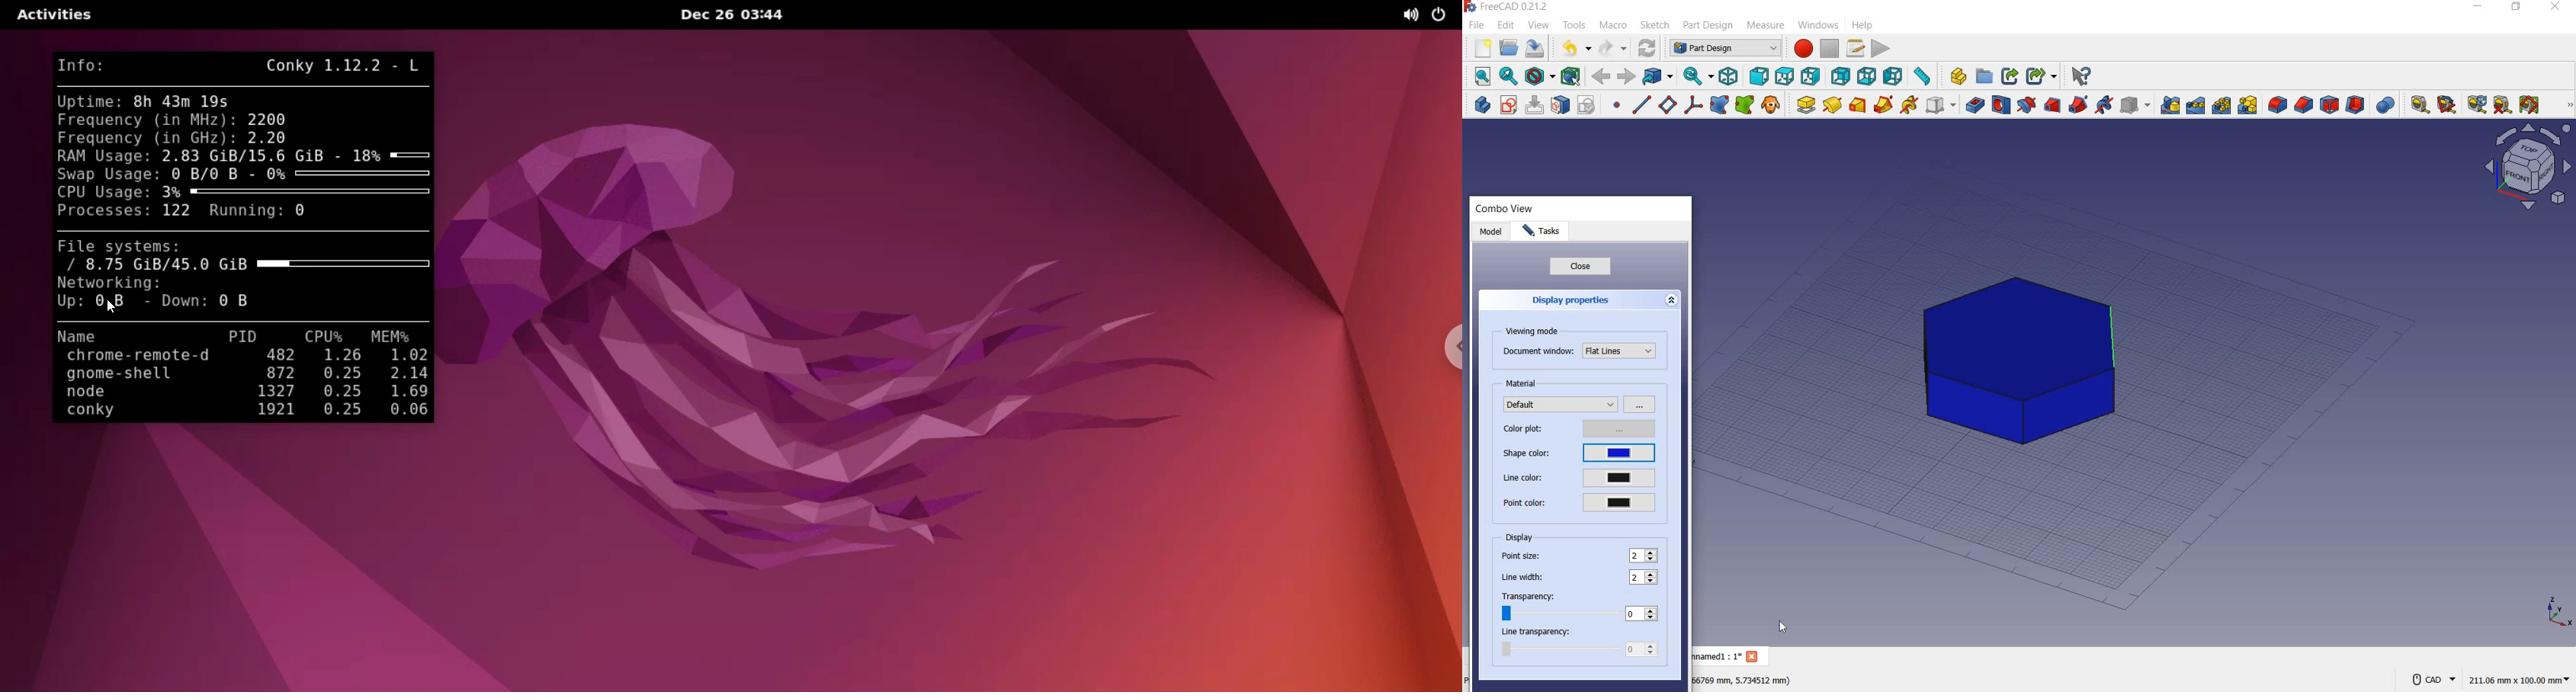 Image resolution: width=2576 pixels, height=700 pixels. I want to click on create a datum point, so click(1617, 107).